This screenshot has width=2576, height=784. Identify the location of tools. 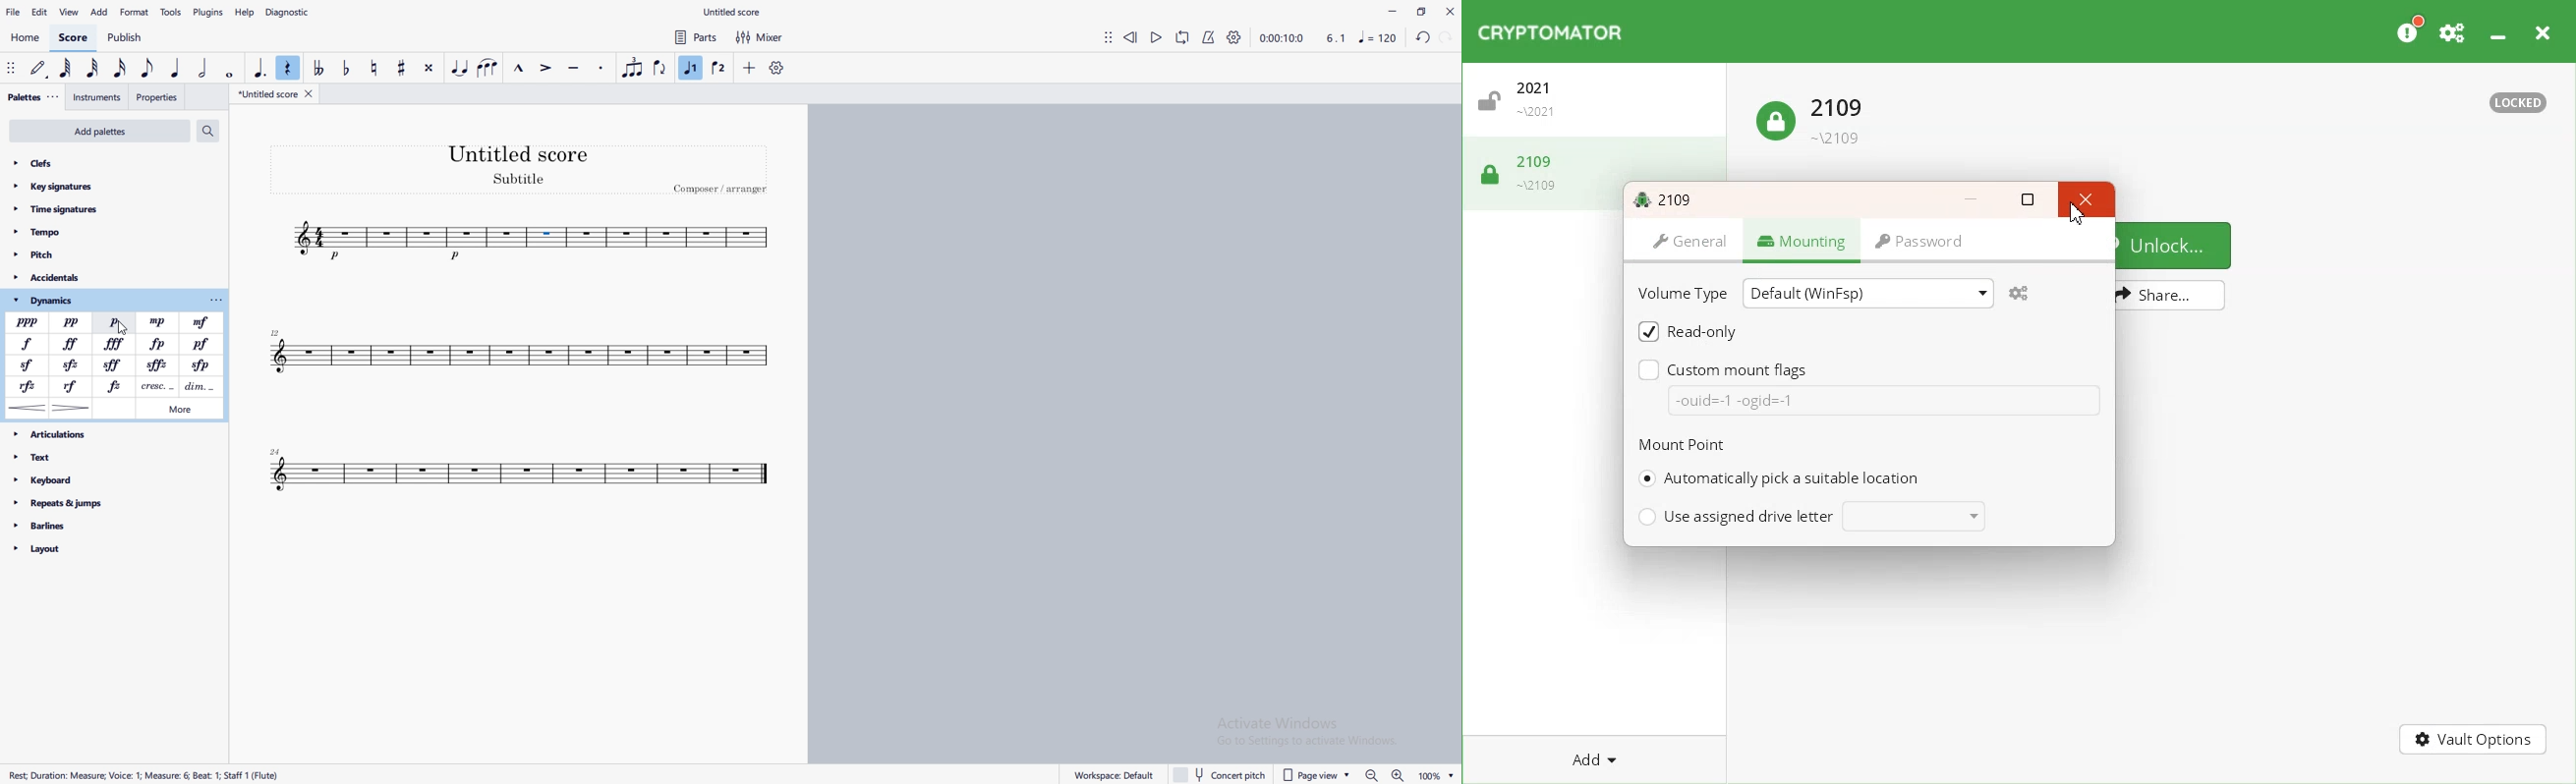
(171, 12).